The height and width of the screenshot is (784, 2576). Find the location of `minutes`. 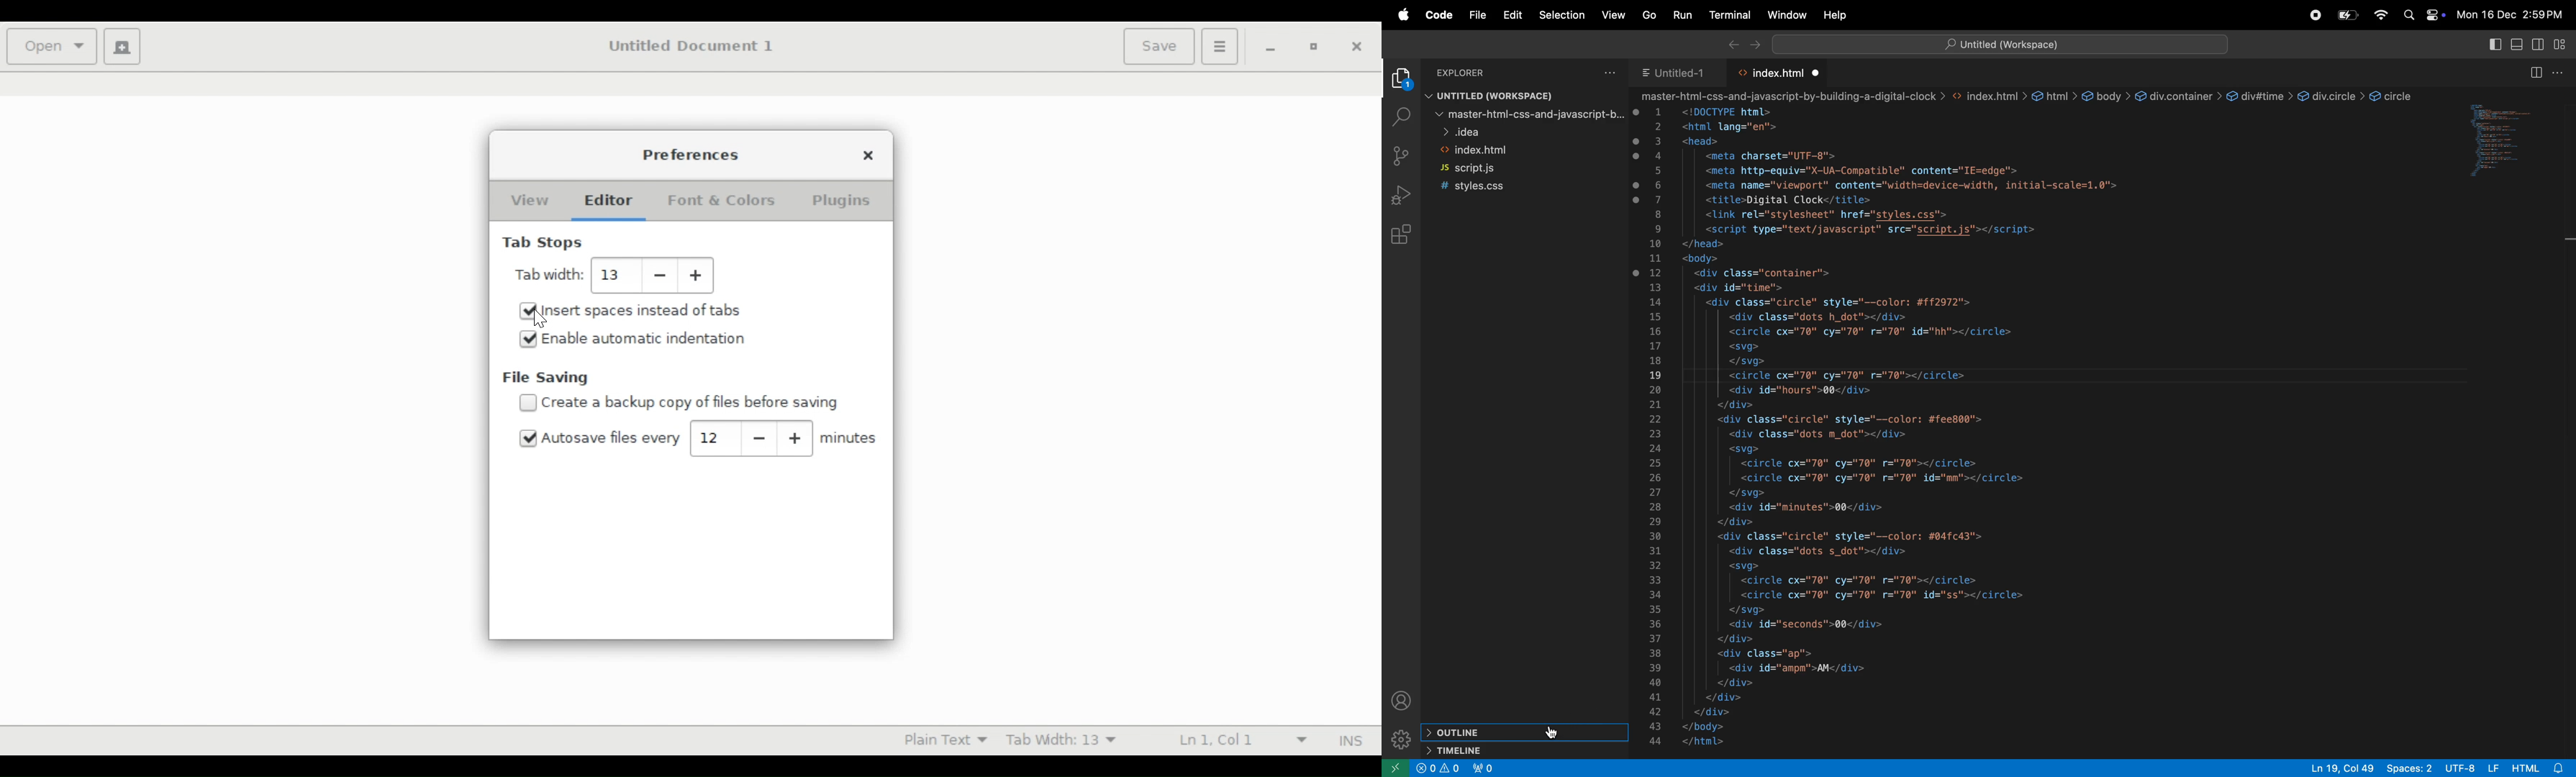

minutes is located at coordinates (849, 438).